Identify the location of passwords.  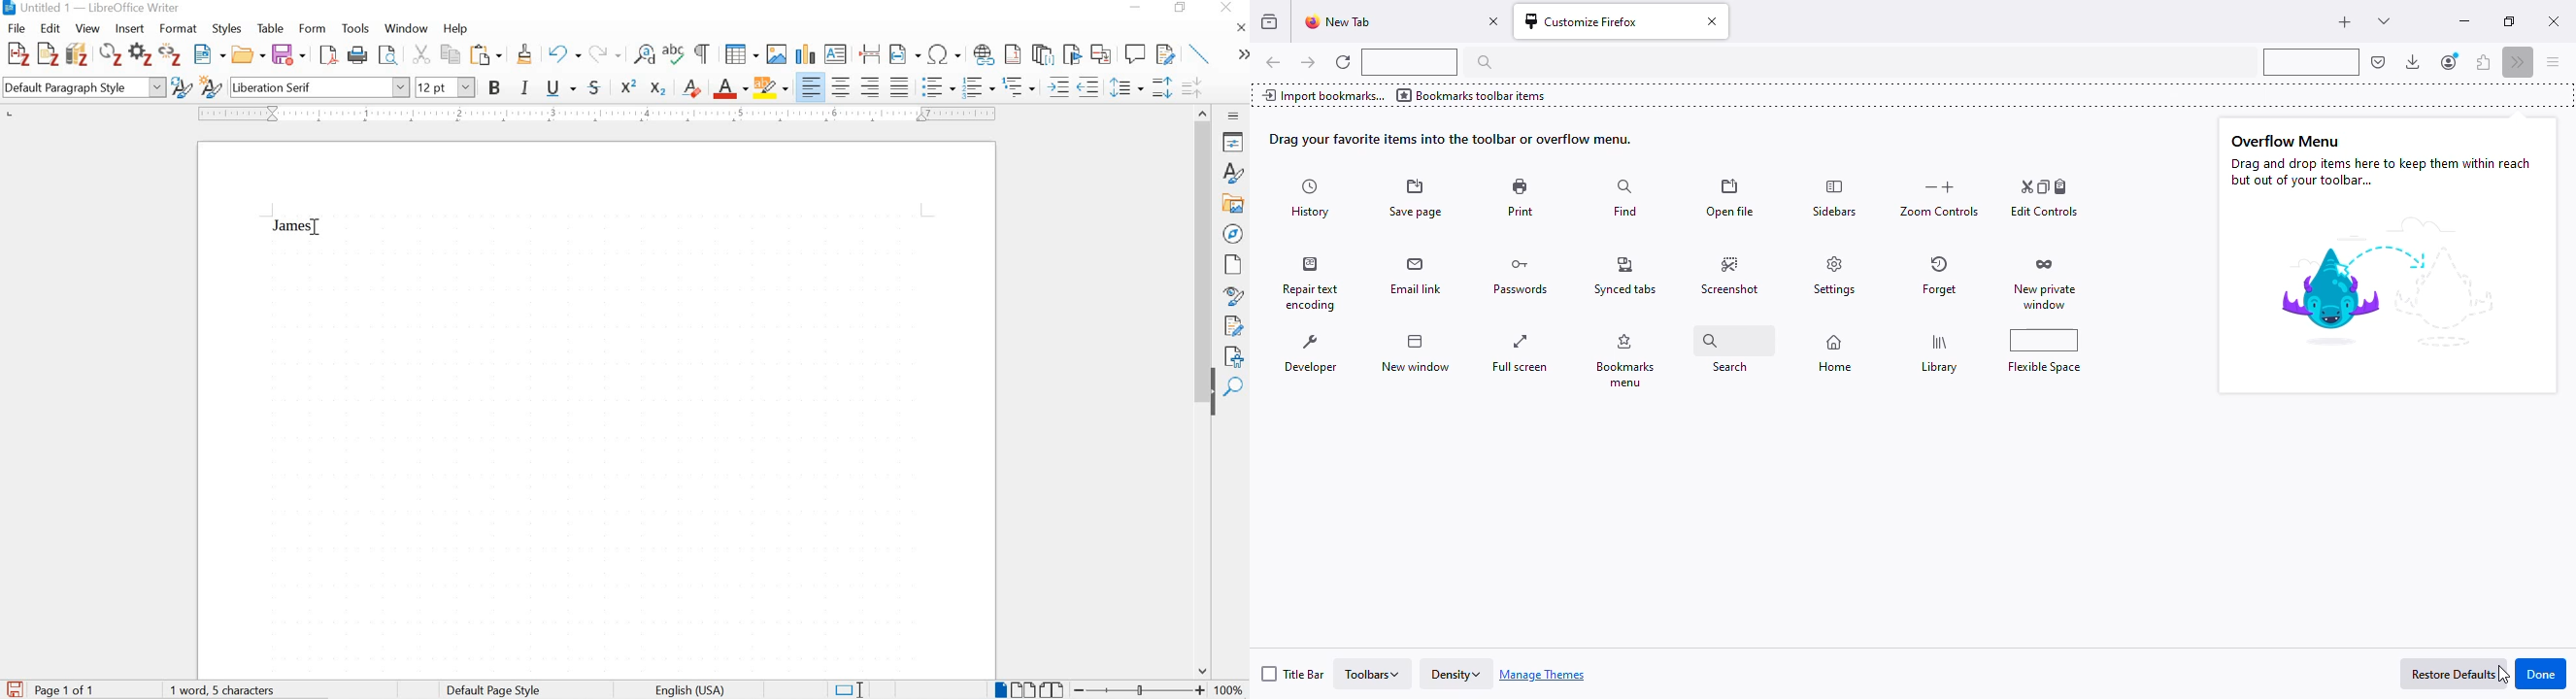
(1521, 276).